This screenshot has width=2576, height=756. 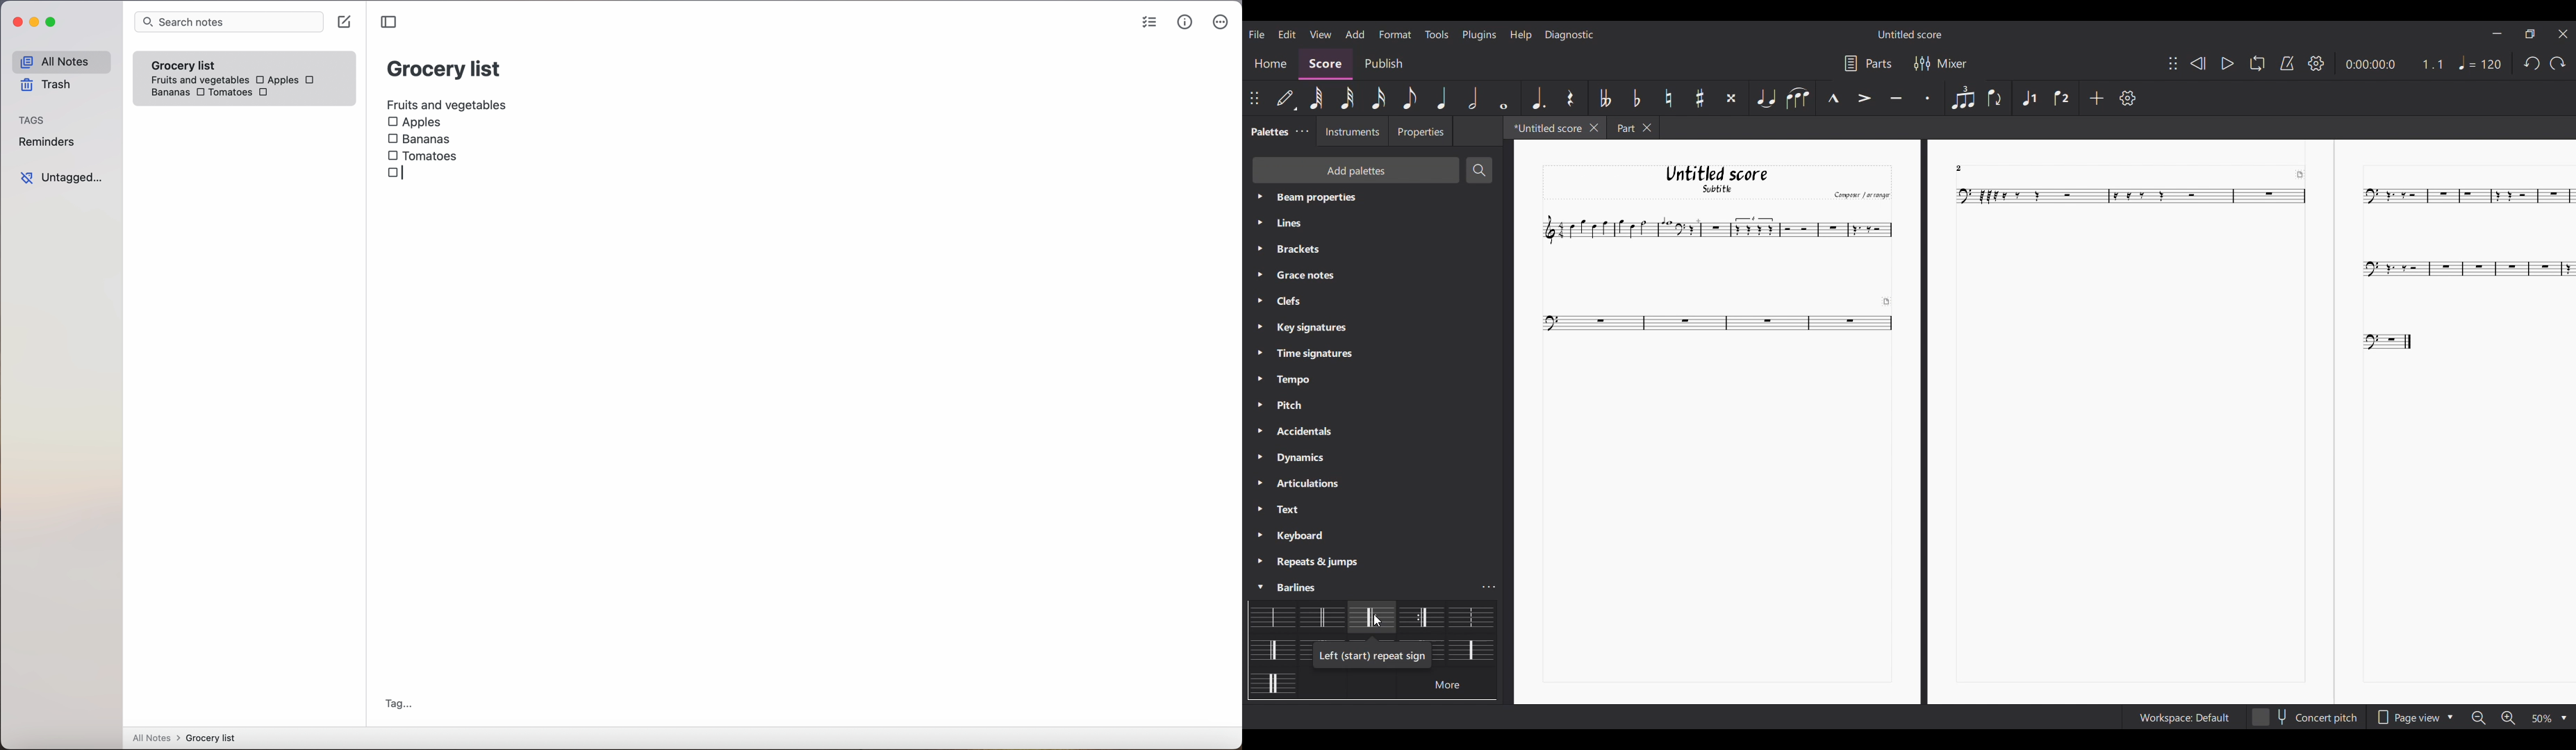 What do you see at coordinates (2128, 98) in the screenshot?
I see `Settings` at bounding box center [2128, 98].